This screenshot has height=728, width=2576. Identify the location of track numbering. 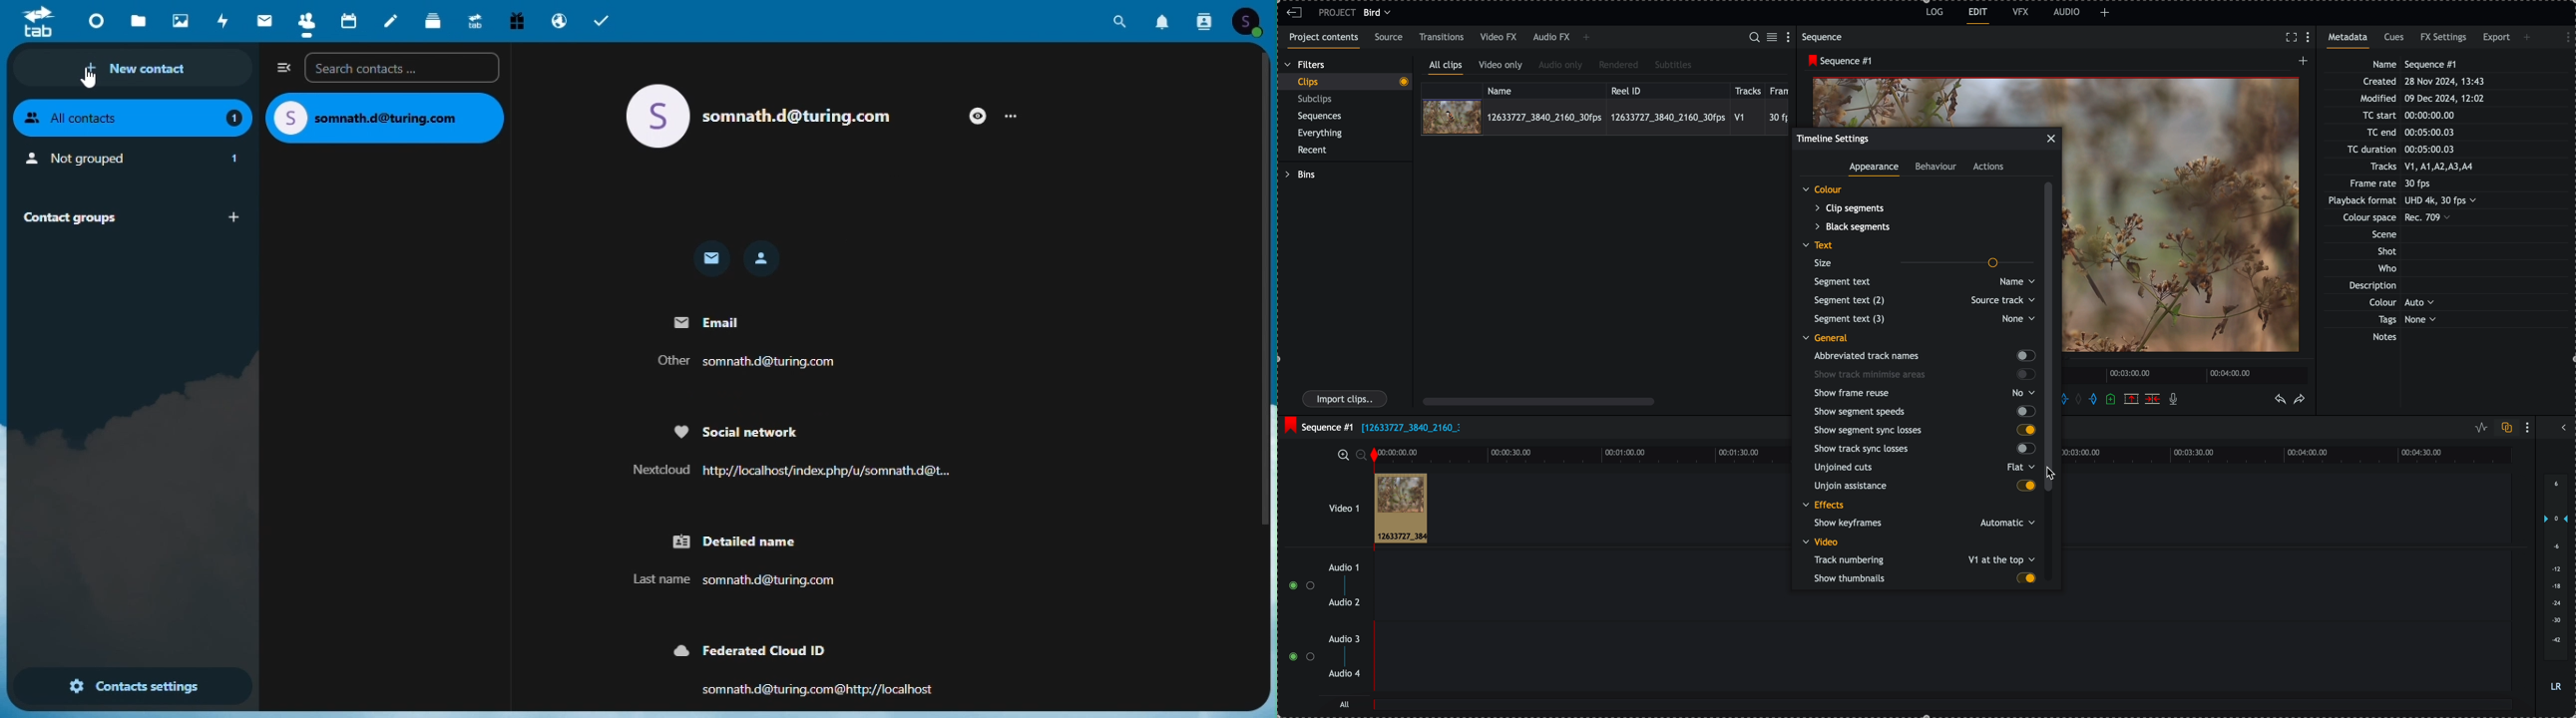
(1923, 560).